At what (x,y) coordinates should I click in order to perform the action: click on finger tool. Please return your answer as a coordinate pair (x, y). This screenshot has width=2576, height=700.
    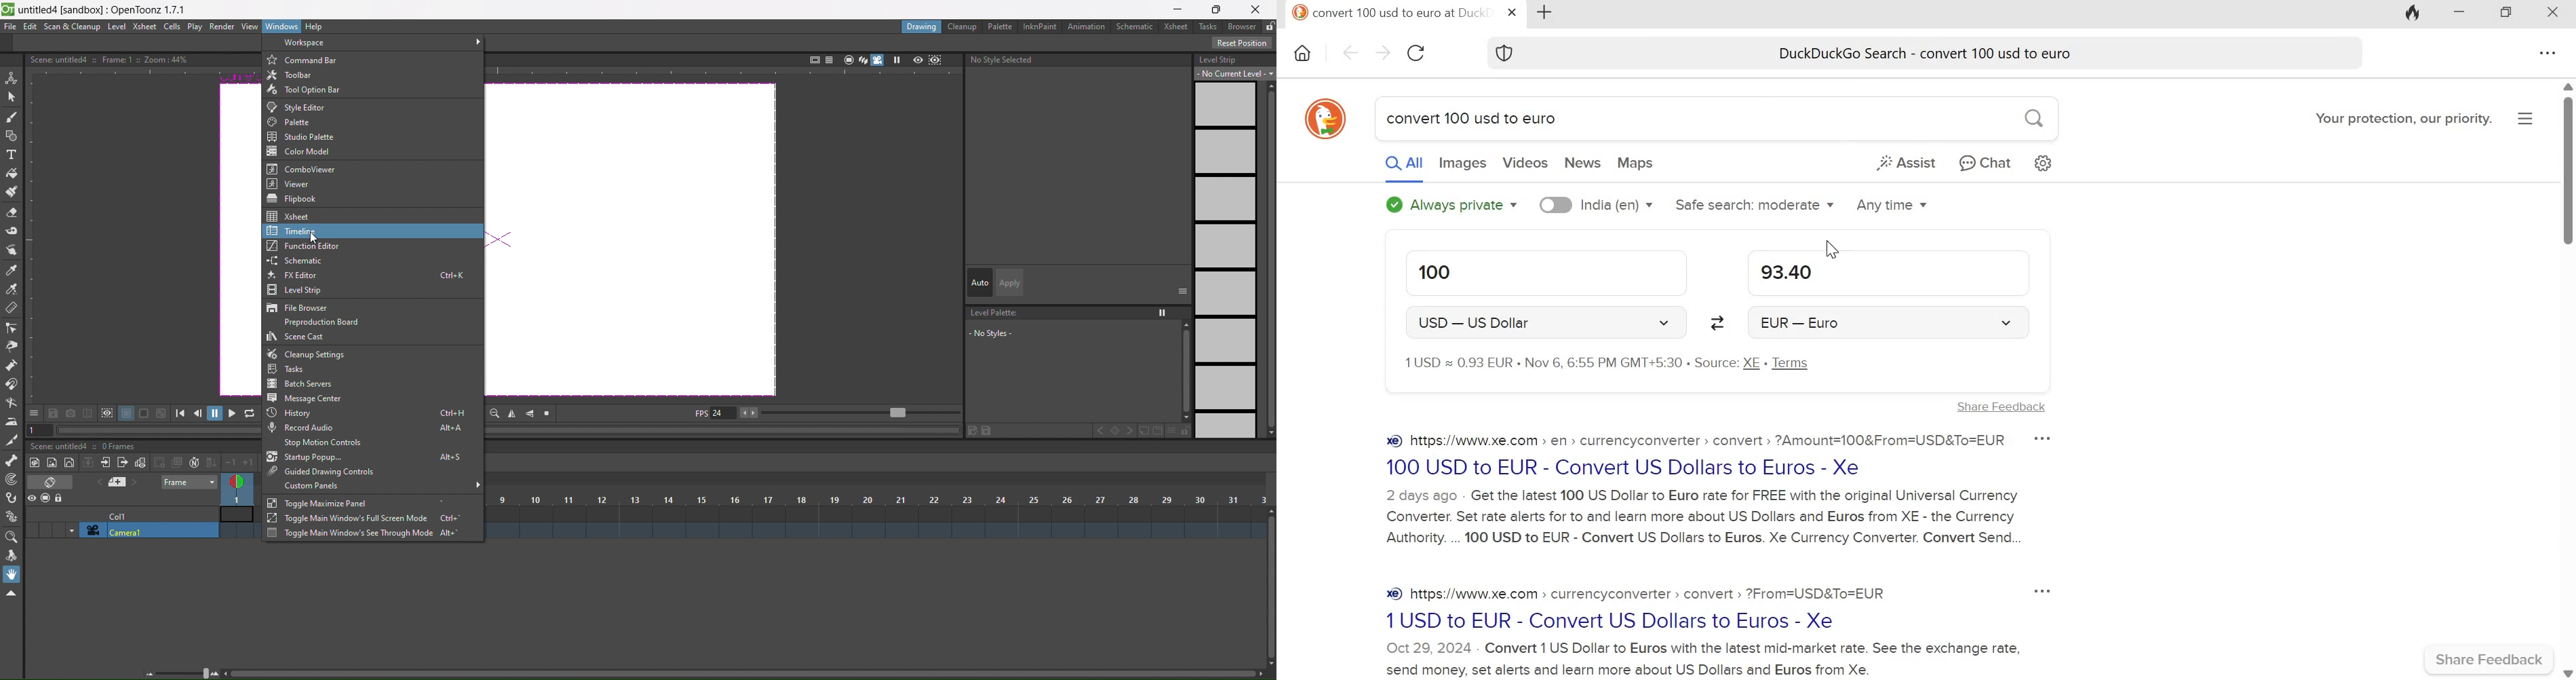
    Looking at the image, I should click on (12, 252).